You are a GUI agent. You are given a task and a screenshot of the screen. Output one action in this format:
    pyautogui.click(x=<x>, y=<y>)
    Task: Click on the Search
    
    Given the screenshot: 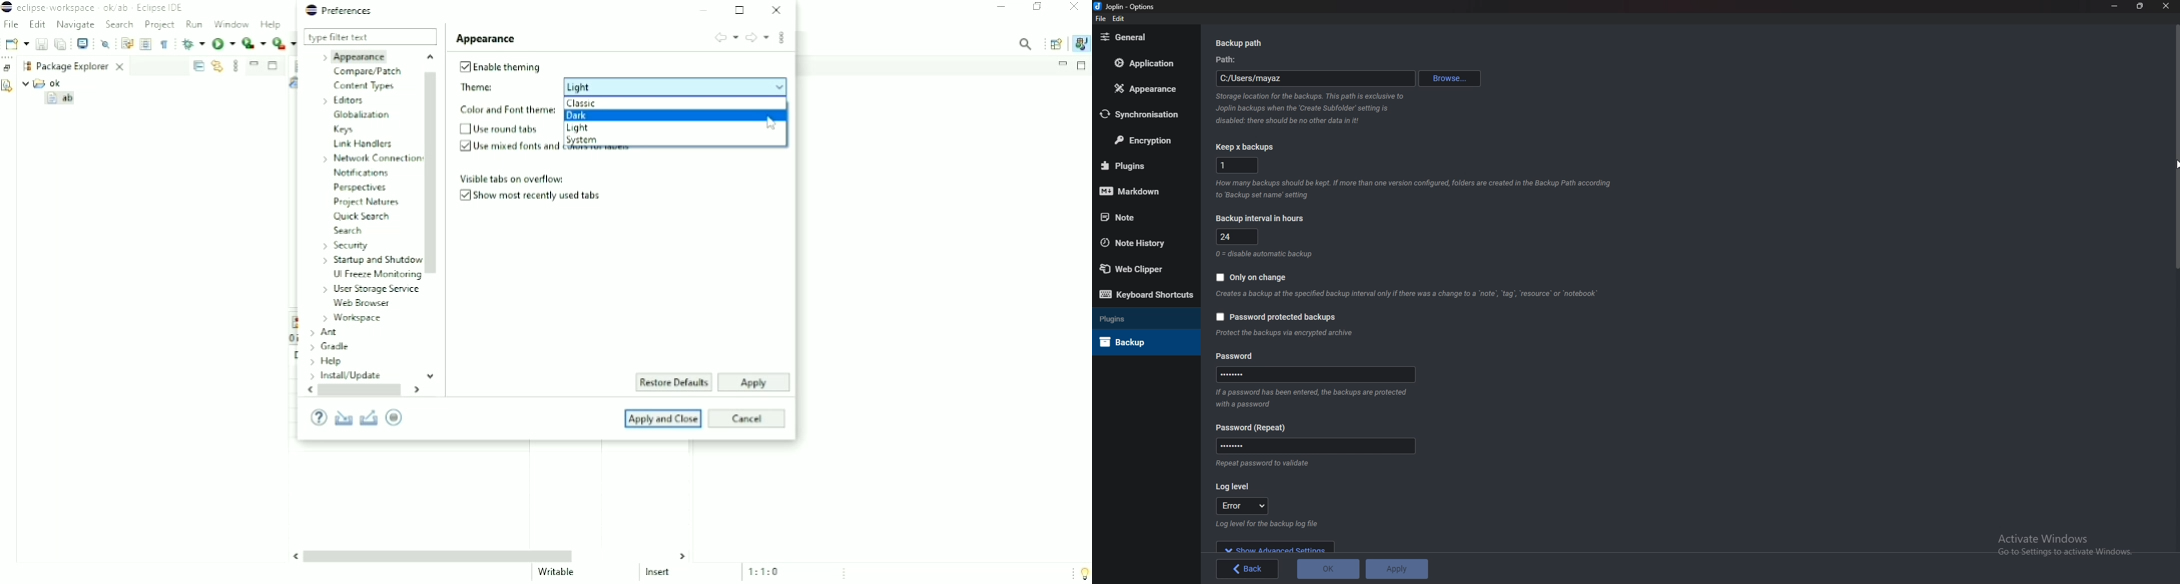 What is the action you would take?
    pyautogui.click(x=121, y=25)
    